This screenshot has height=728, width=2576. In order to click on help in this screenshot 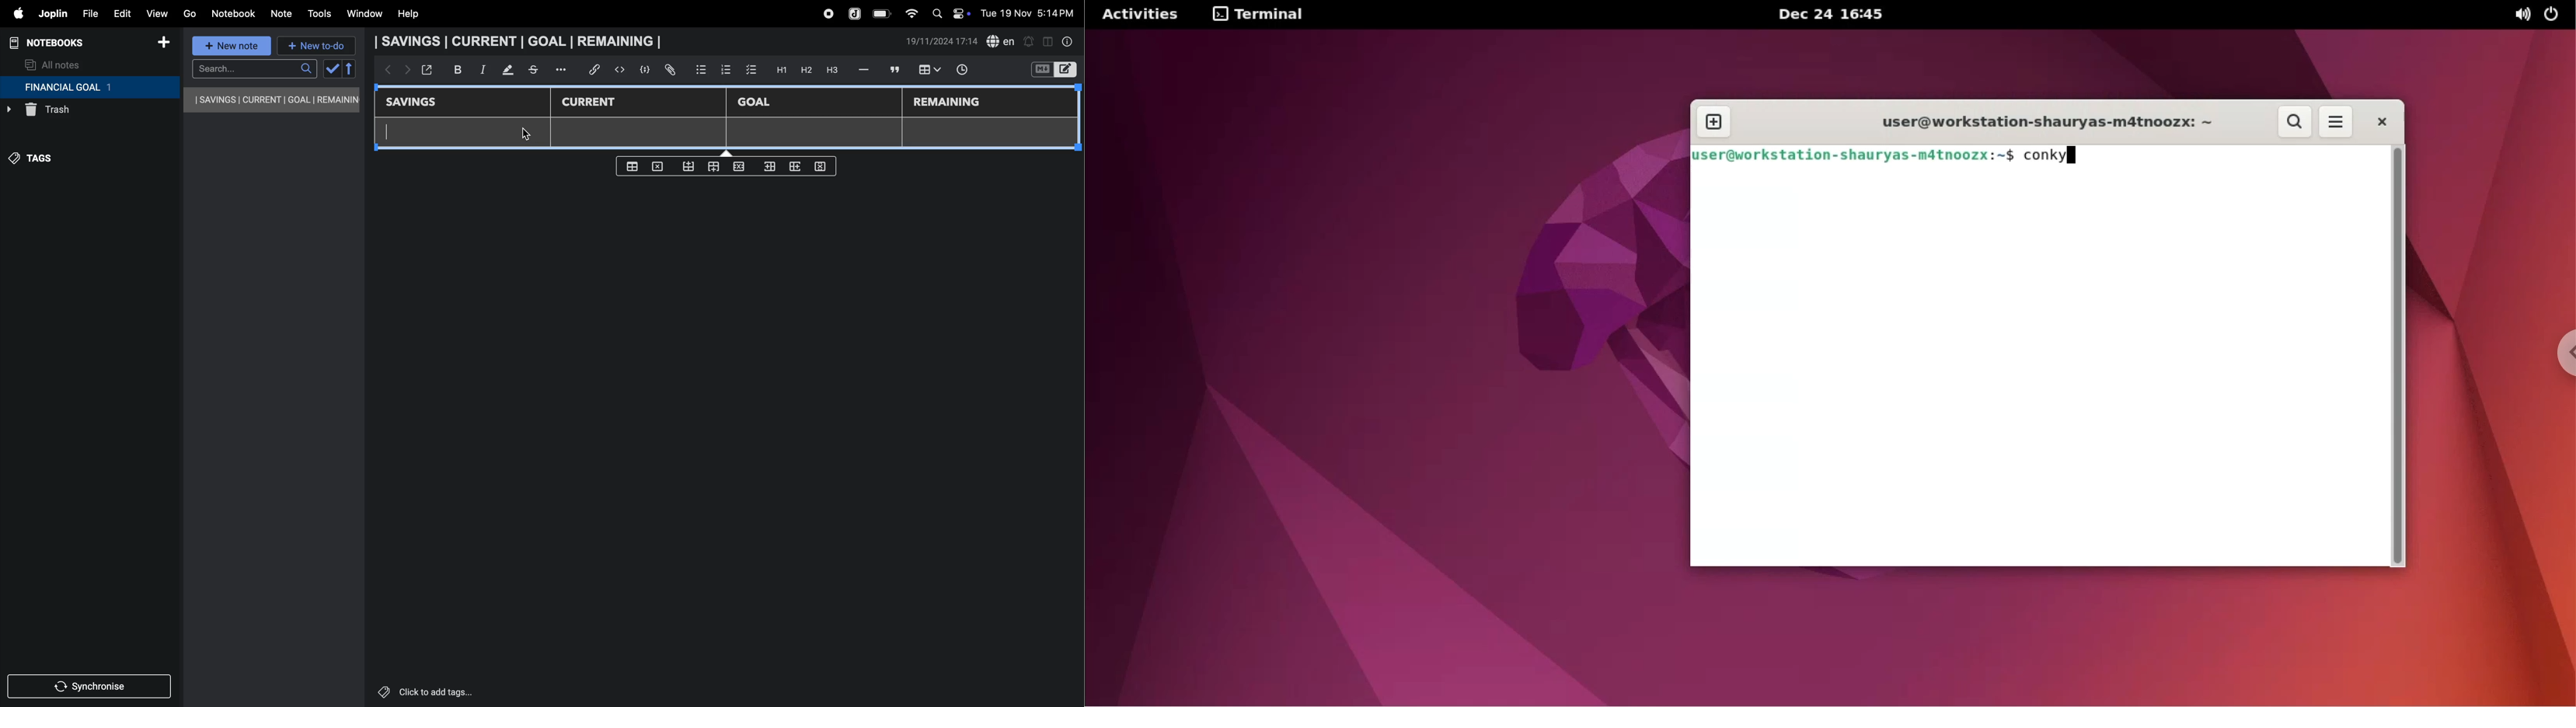, I will do `click(415, 14)`.